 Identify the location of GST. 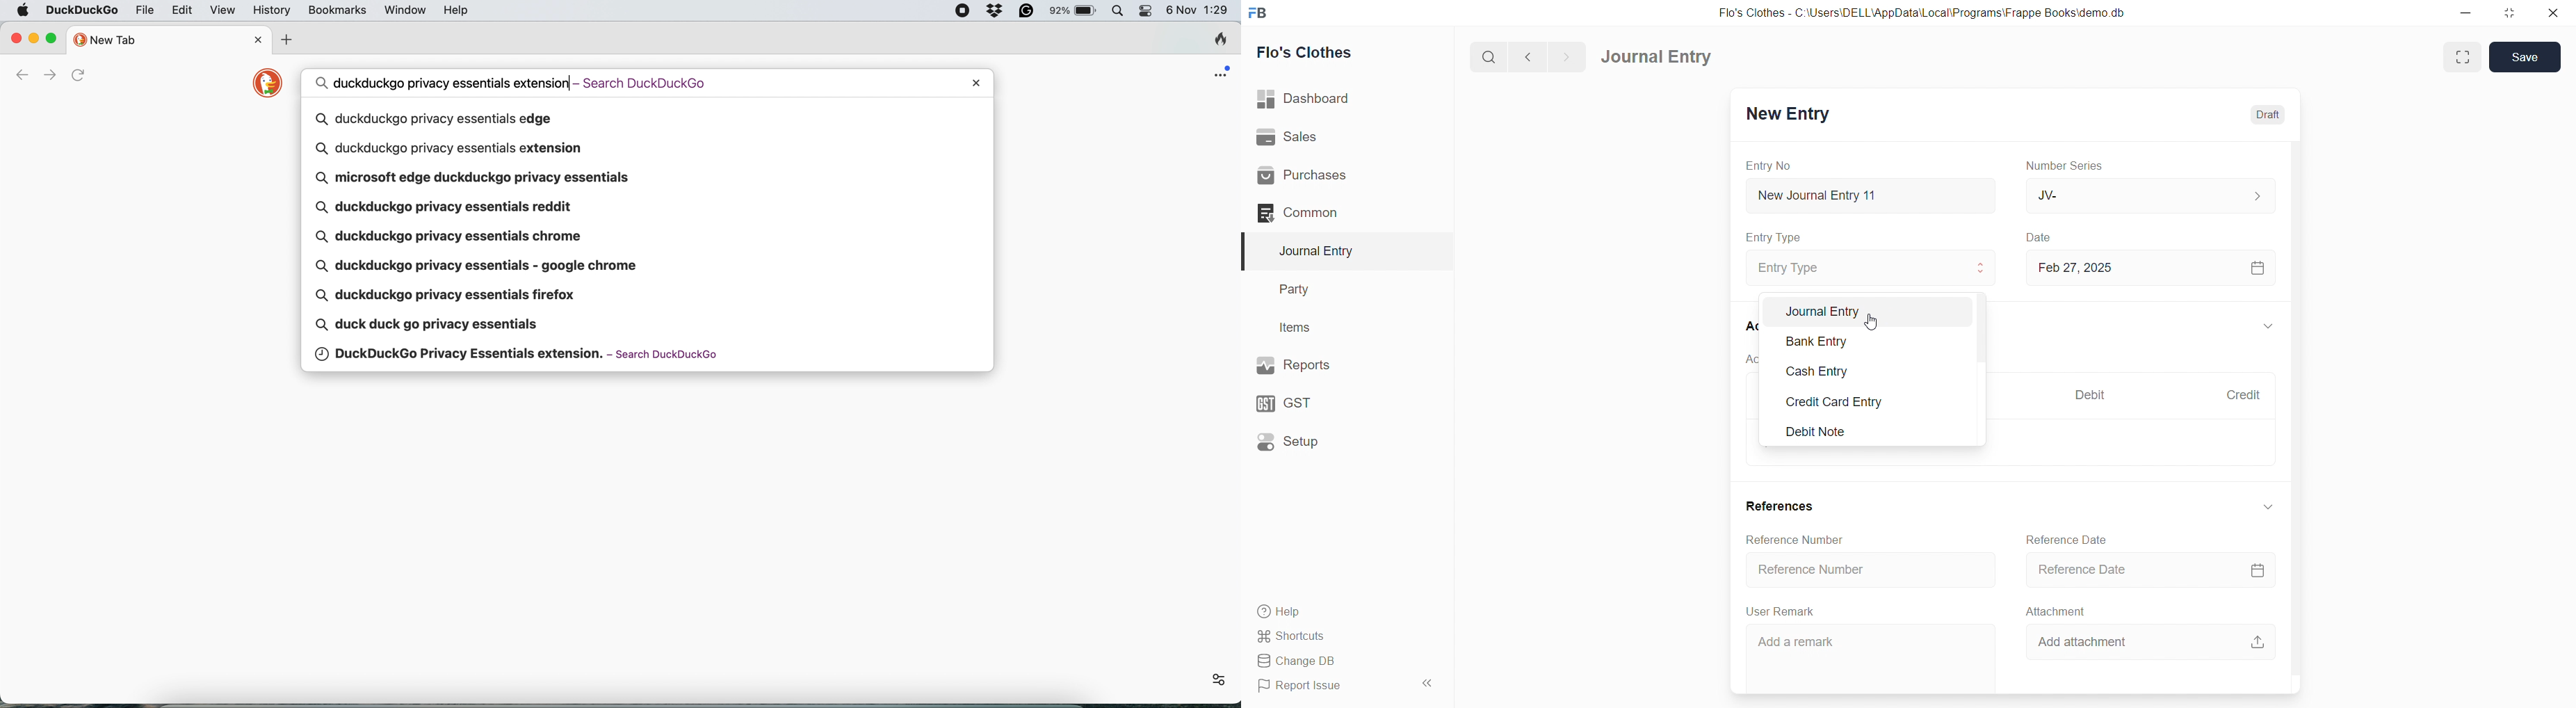
(1317, 403).